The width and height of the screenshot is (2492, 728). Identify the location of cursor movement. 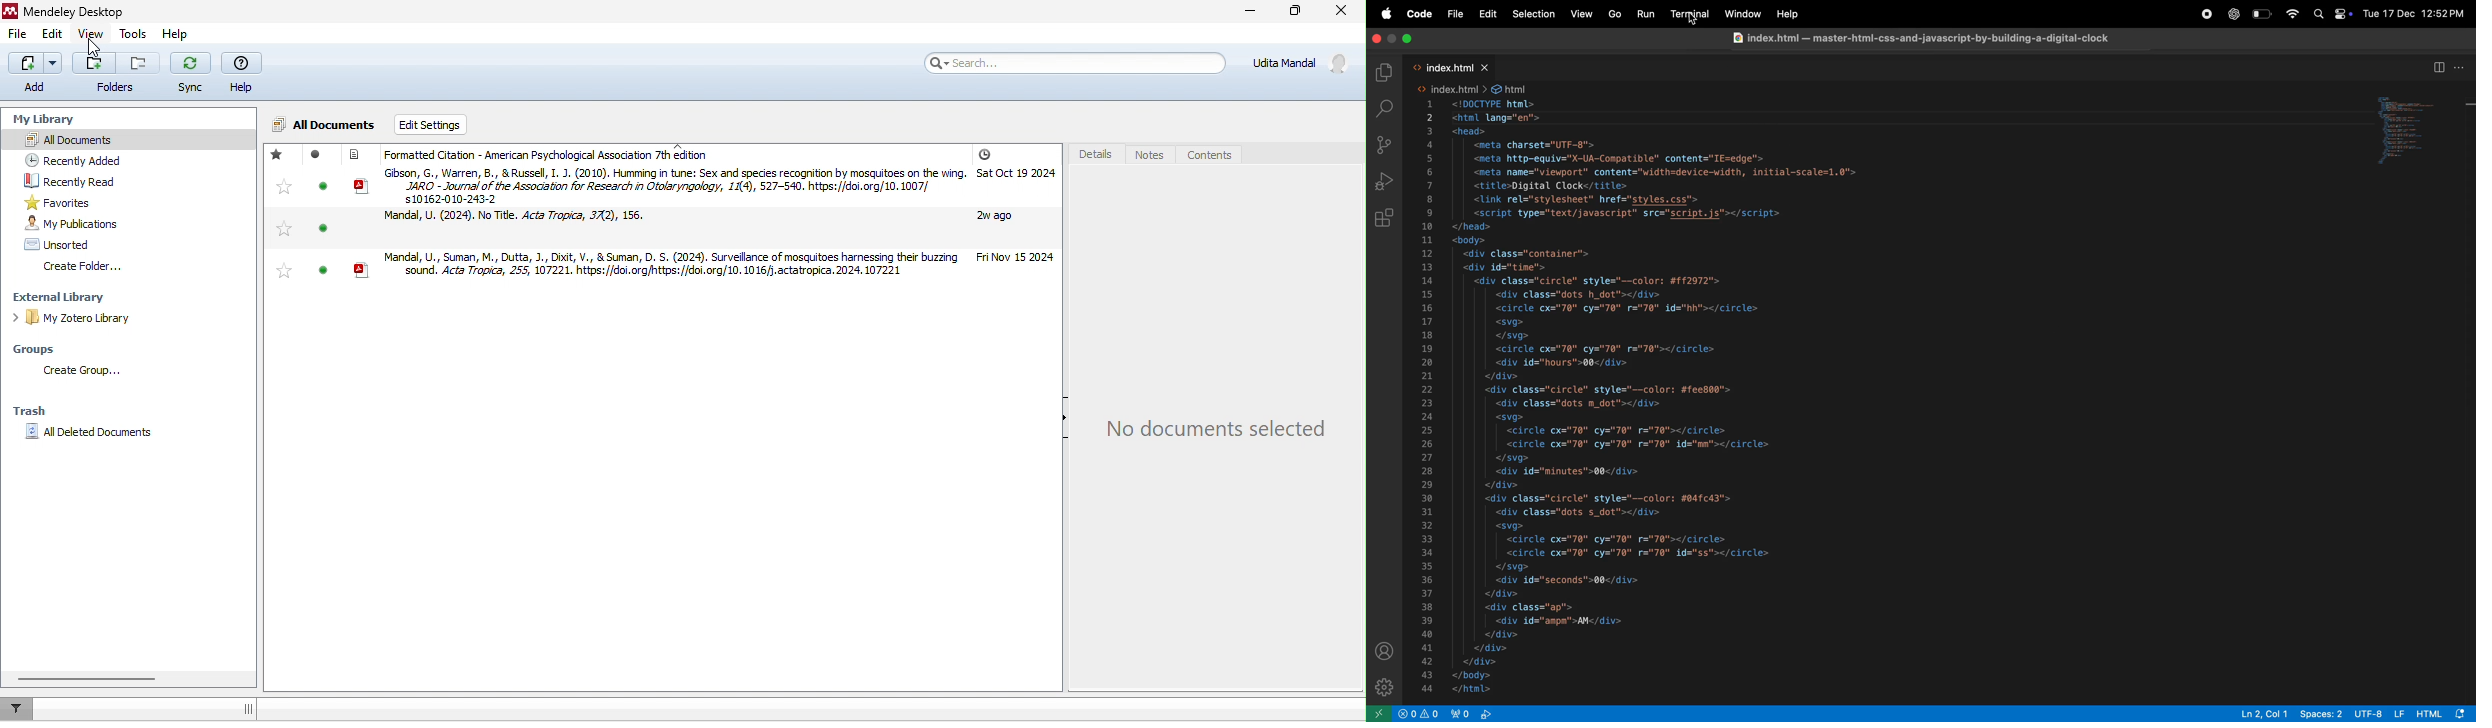
(89, 50).